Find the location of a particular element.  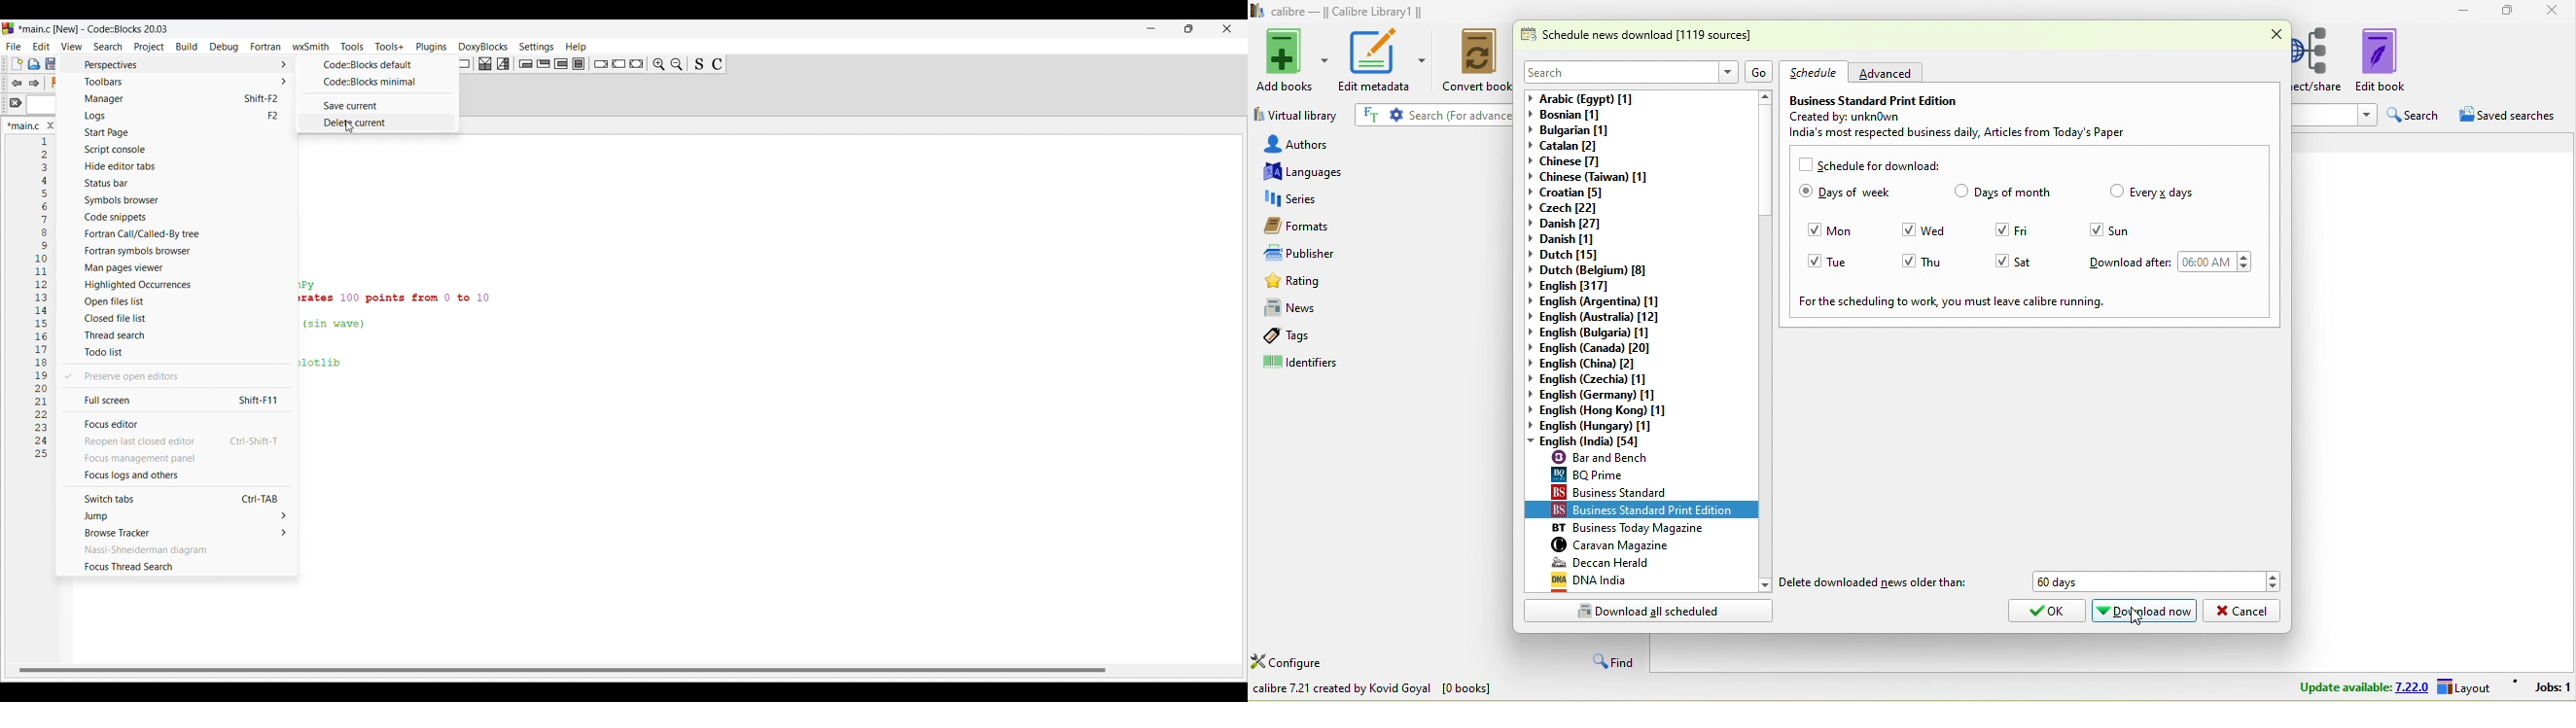

Checkbox is located at coordinates (1909, 229).